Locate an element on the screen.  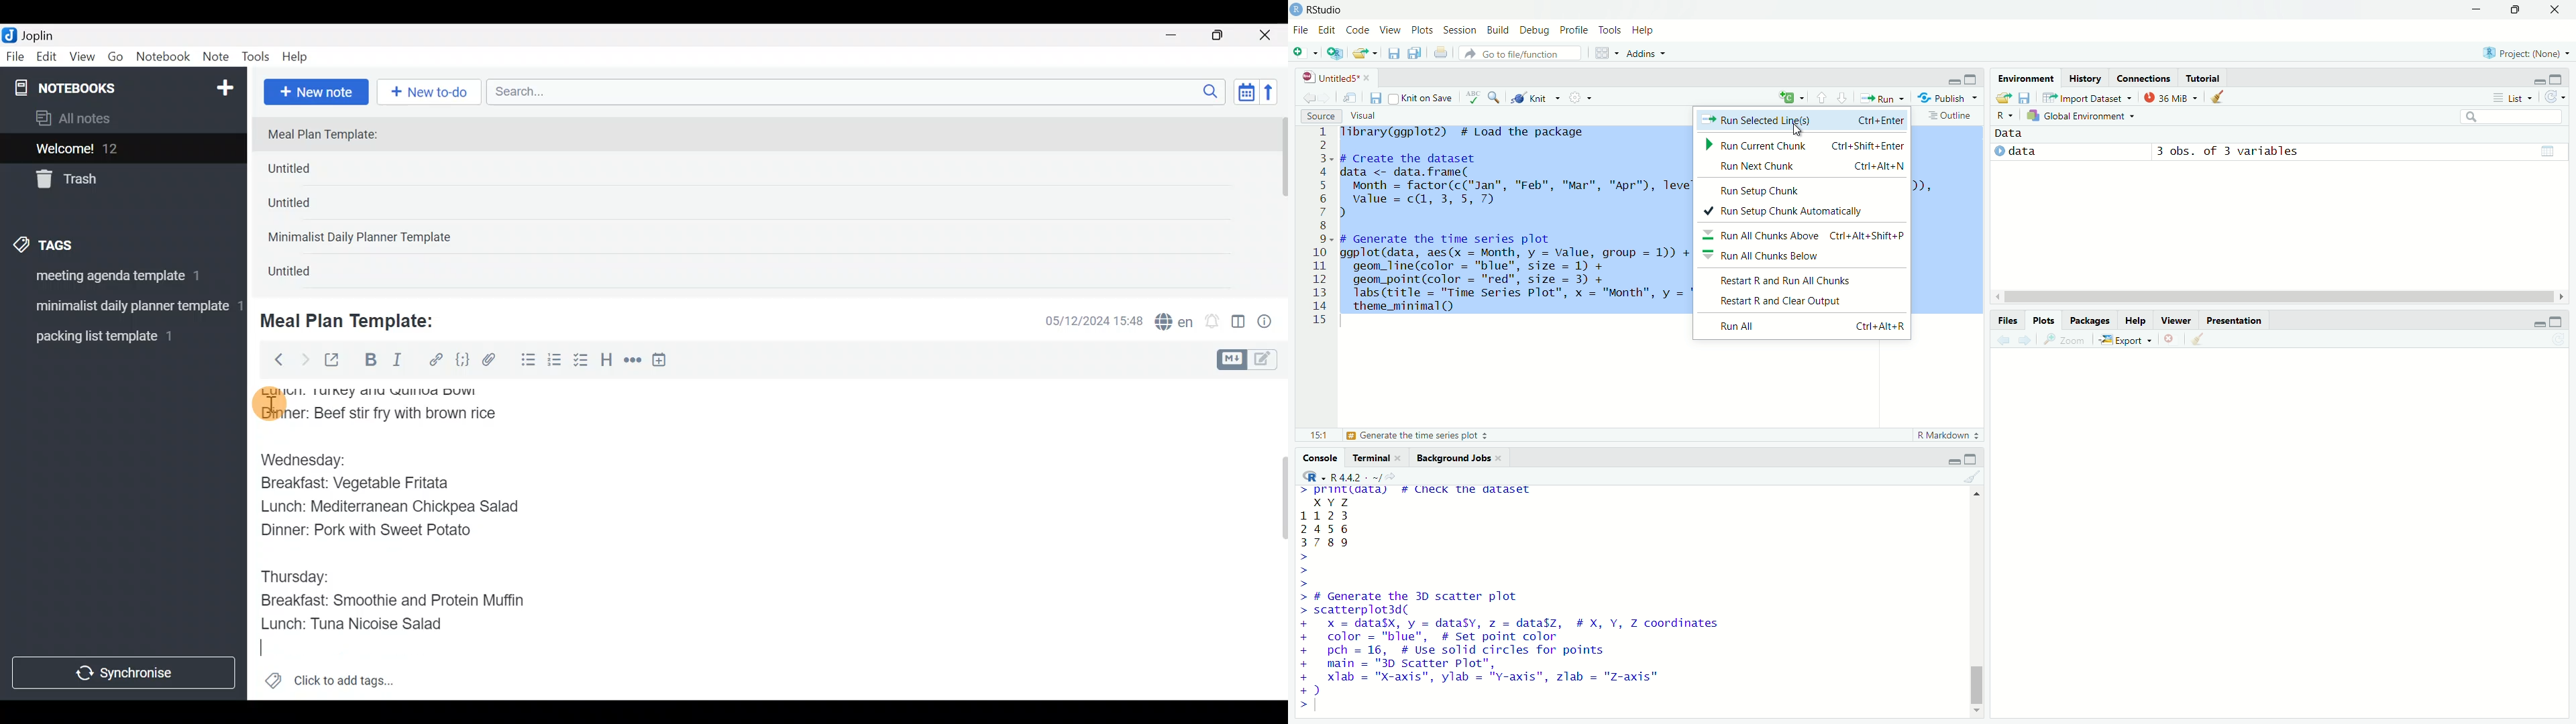
RStudio is located at coordinates (1330, 9).